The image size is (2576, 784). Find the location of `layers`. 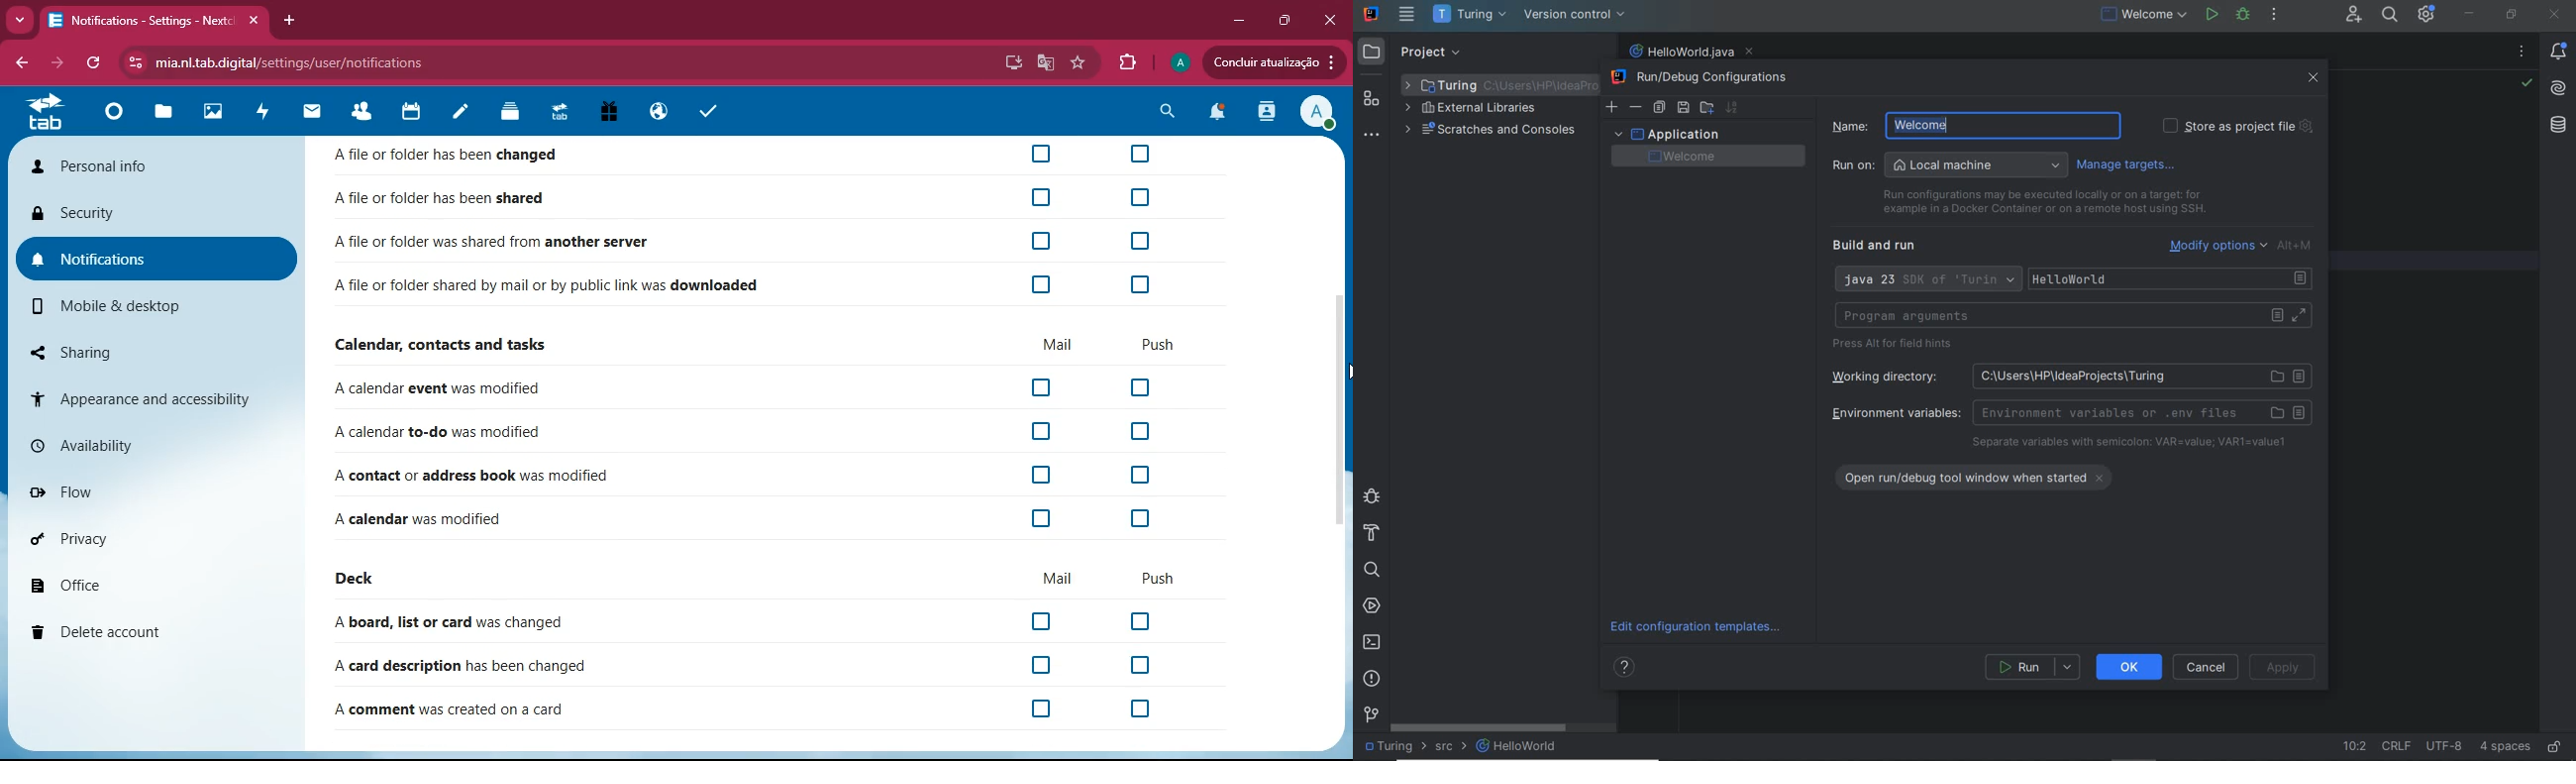

layers is located at coordinates (514, 112).